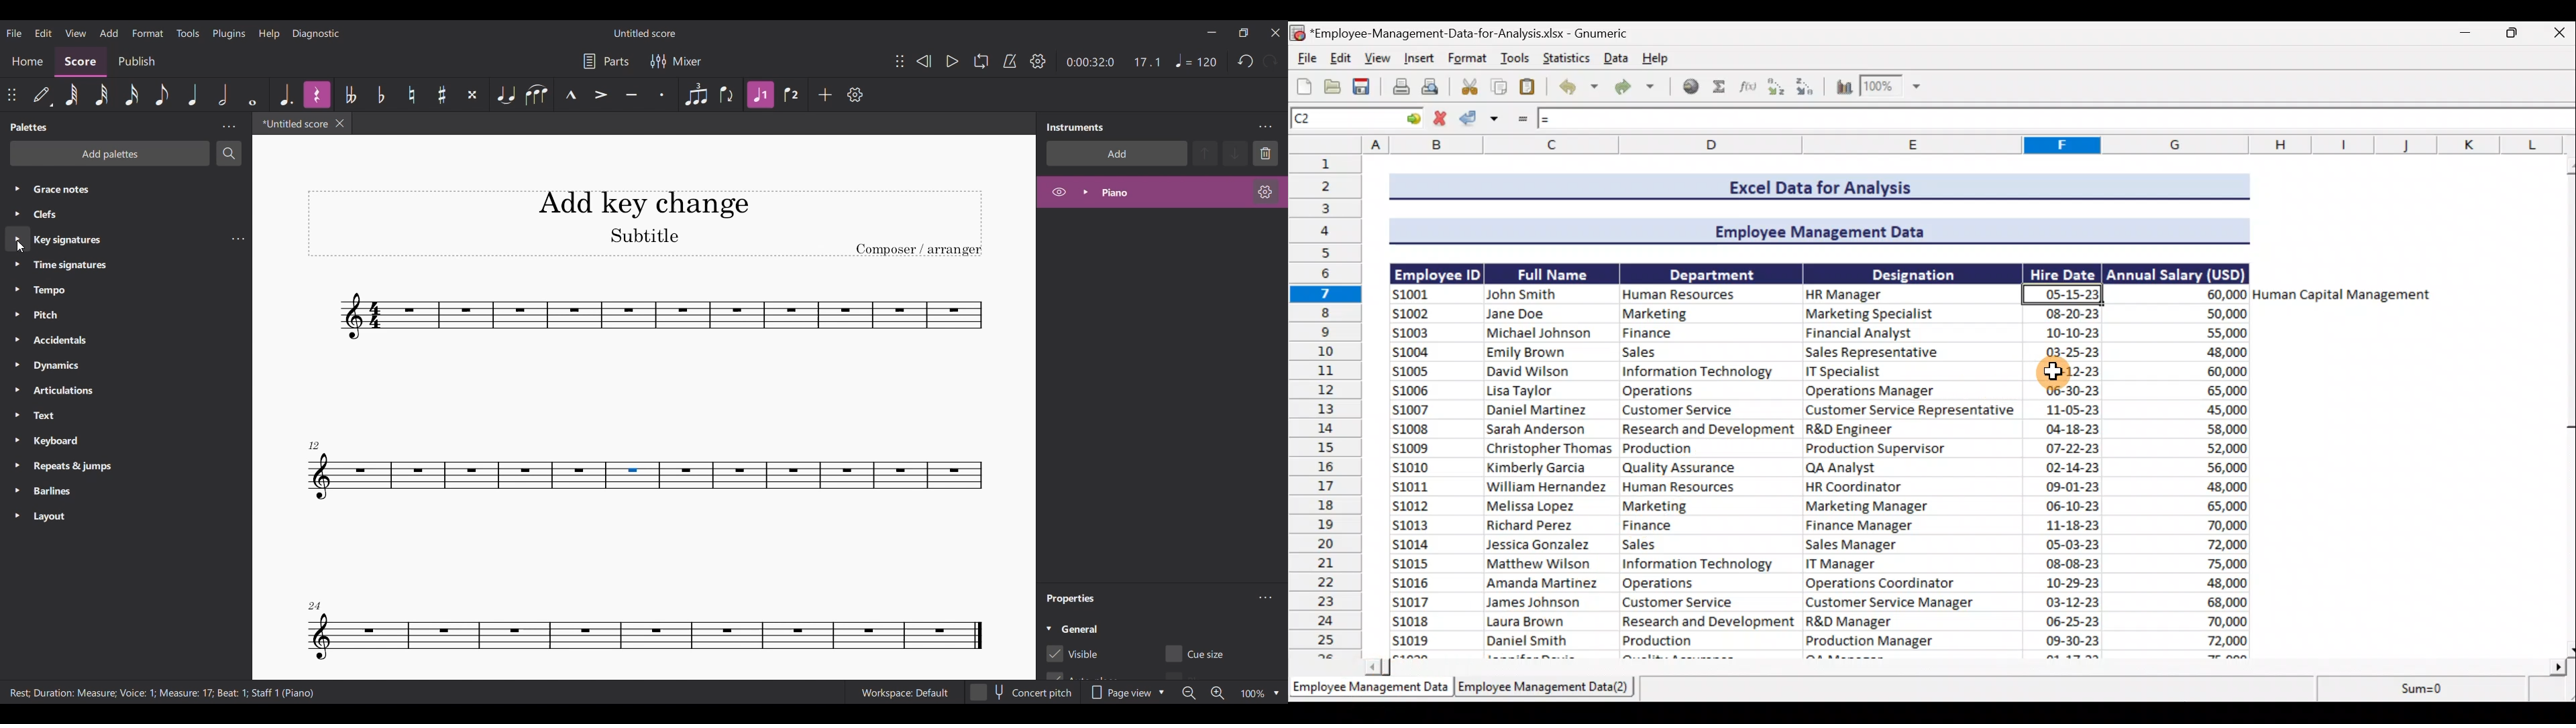 The height and width of the screenshot is (728, 2576). Describe the element at coordinates (287, 95) in the screenshot. I see `Augmentation dot` at that location.